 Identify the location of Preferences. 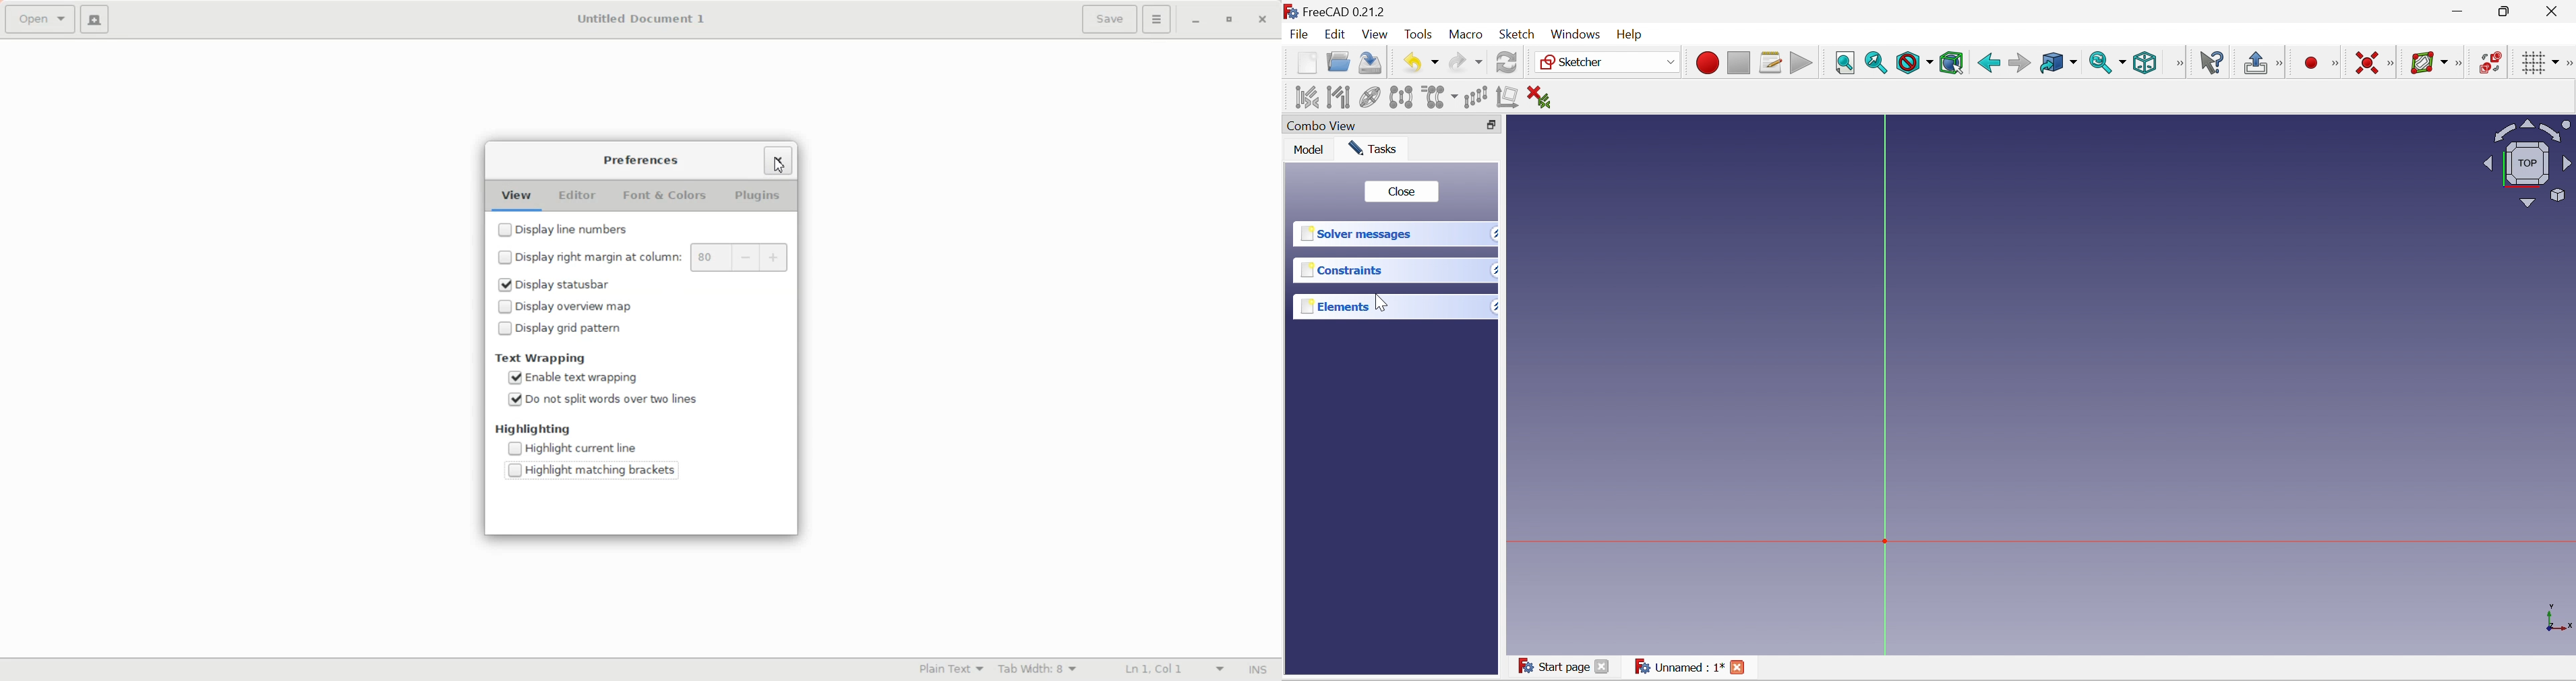
(642, 160).